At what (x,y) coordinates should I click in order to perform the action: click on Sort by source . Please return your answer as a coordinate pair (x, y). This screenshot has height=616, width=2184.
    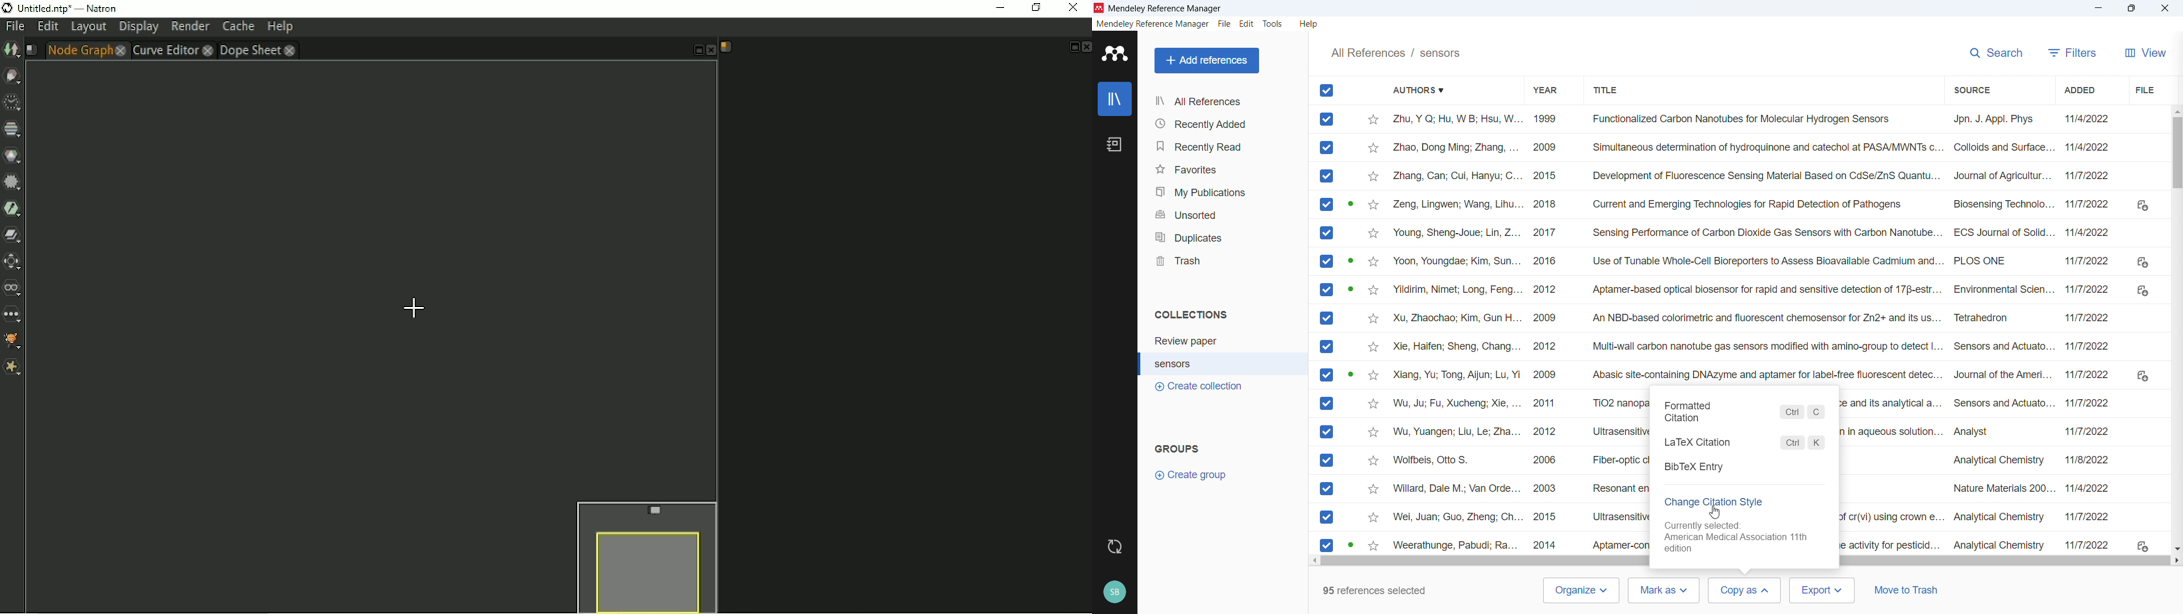
    Looking at the image, I should click on (1971, 89).